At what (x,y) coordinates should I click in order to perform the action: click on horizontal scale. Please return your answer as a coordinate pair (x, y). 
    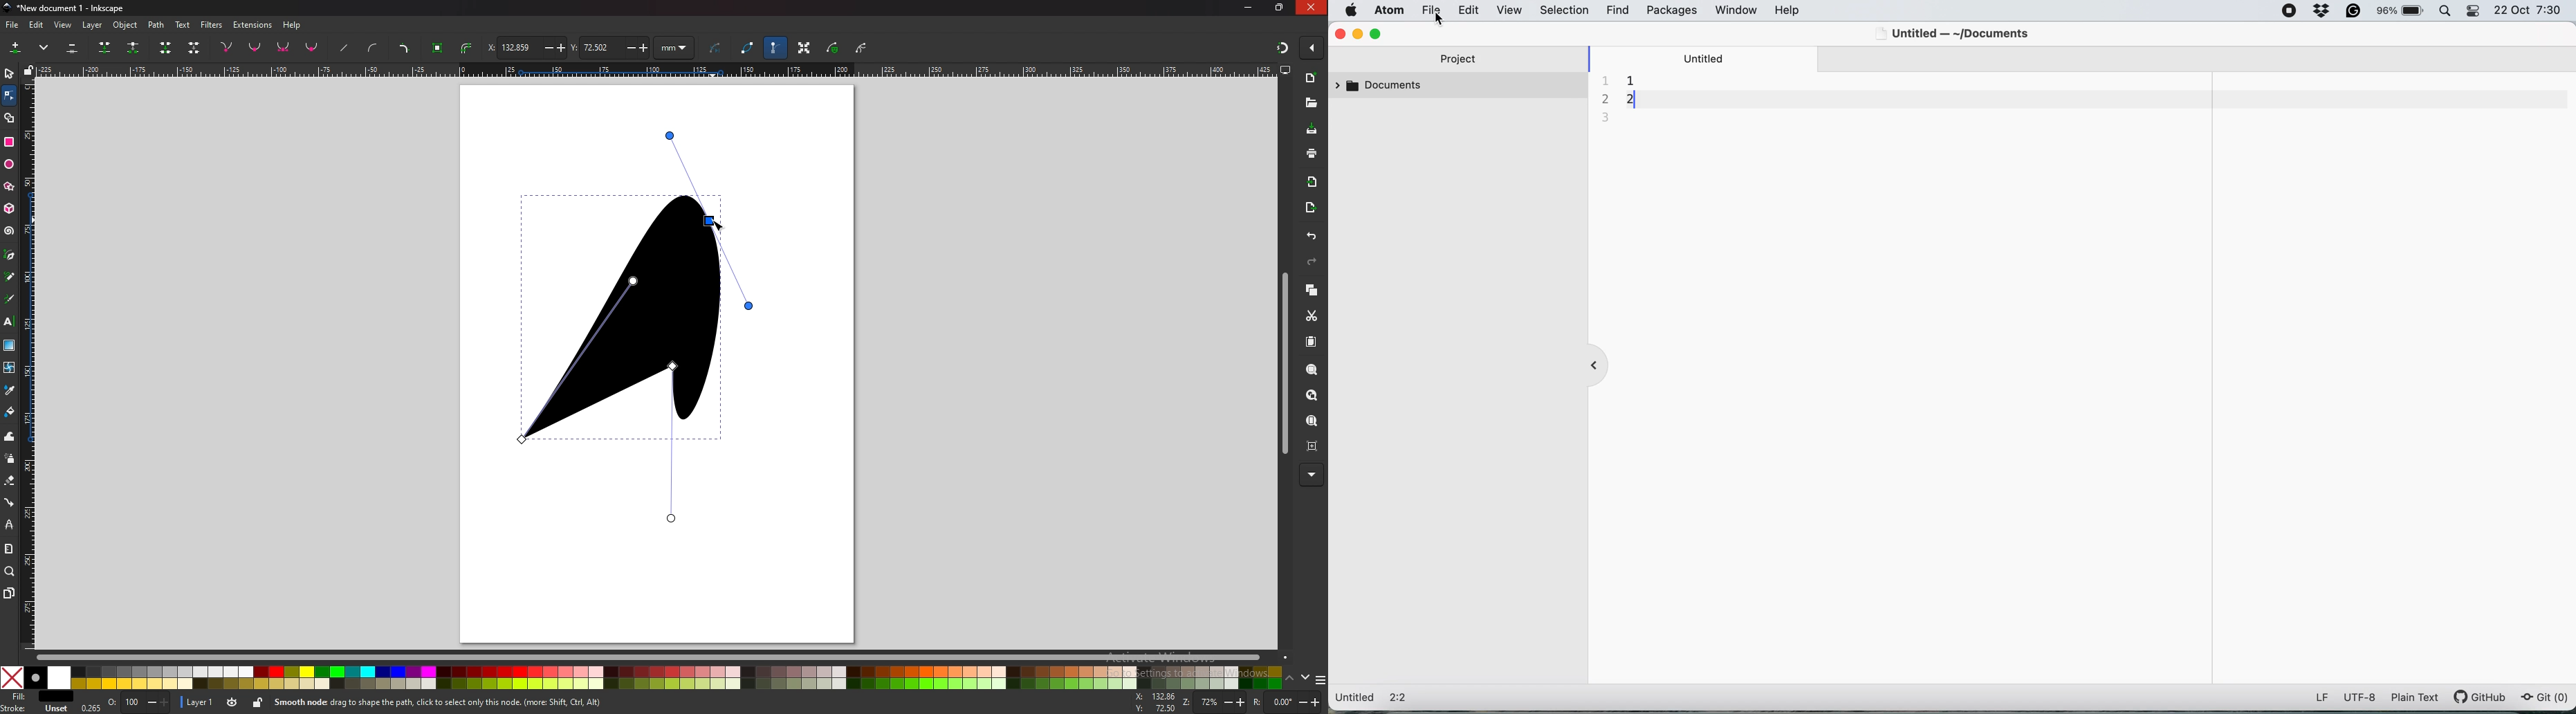
    Looking at the image, I should click on (654, 69).